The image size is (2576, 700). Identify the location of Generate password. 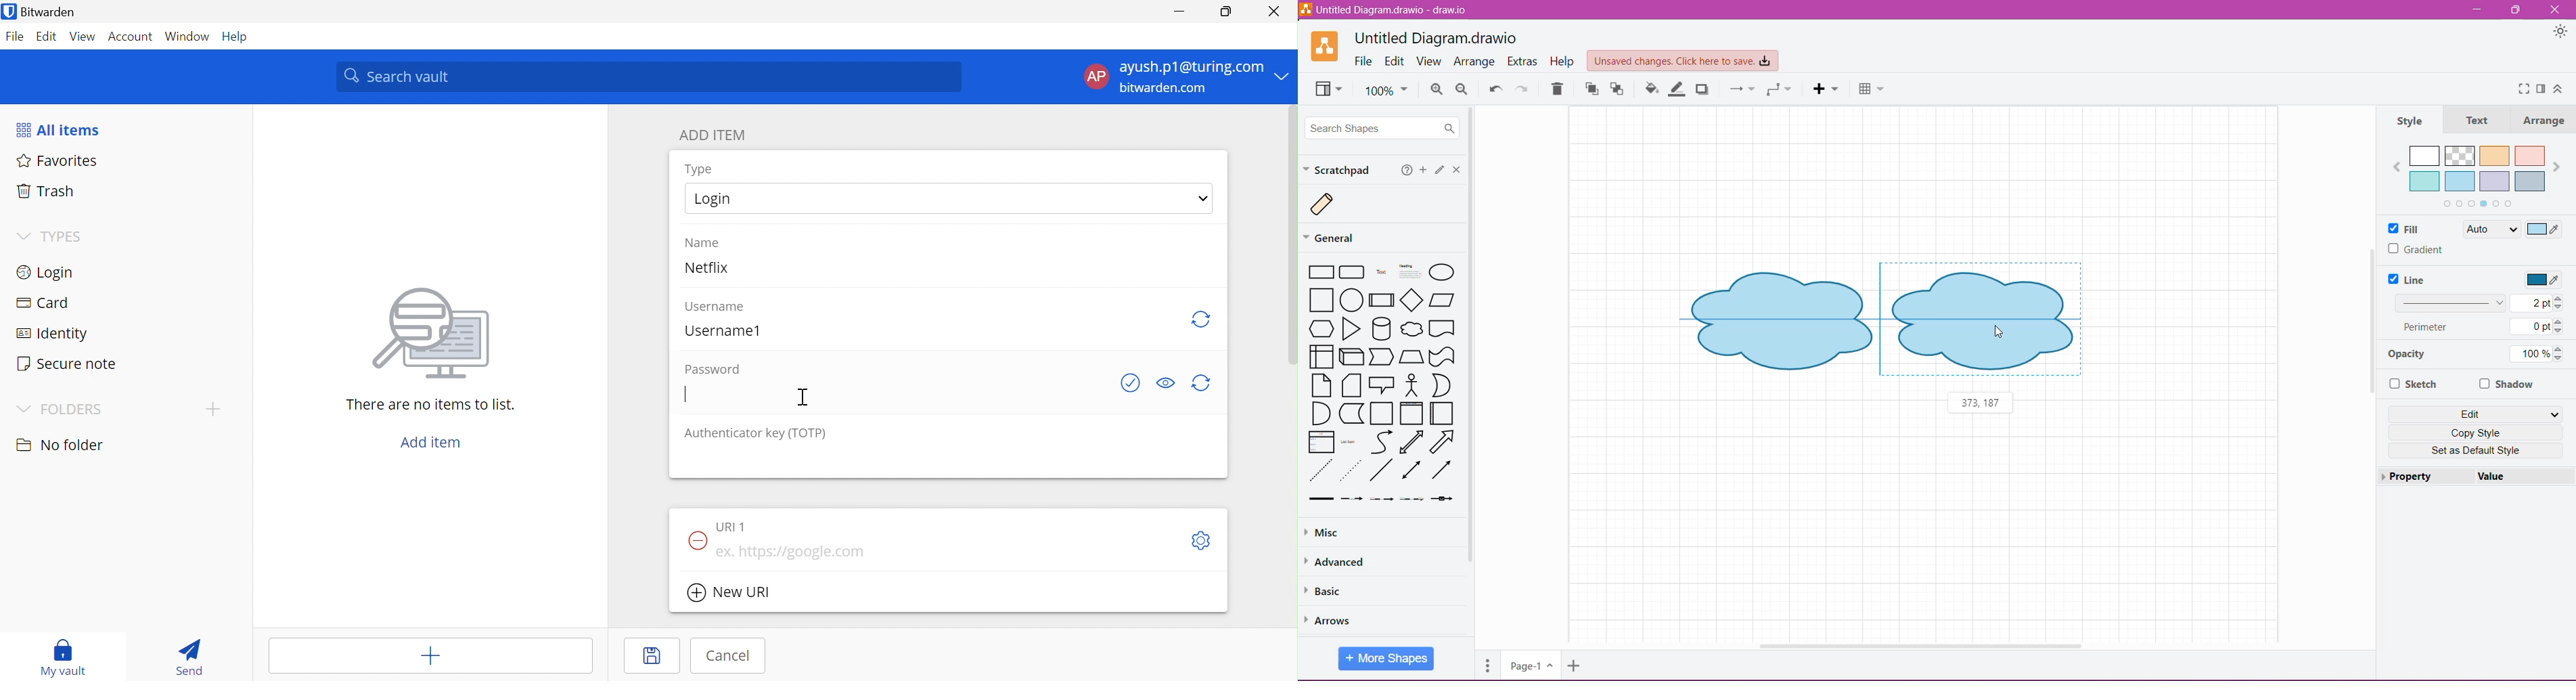
(1200, 383).